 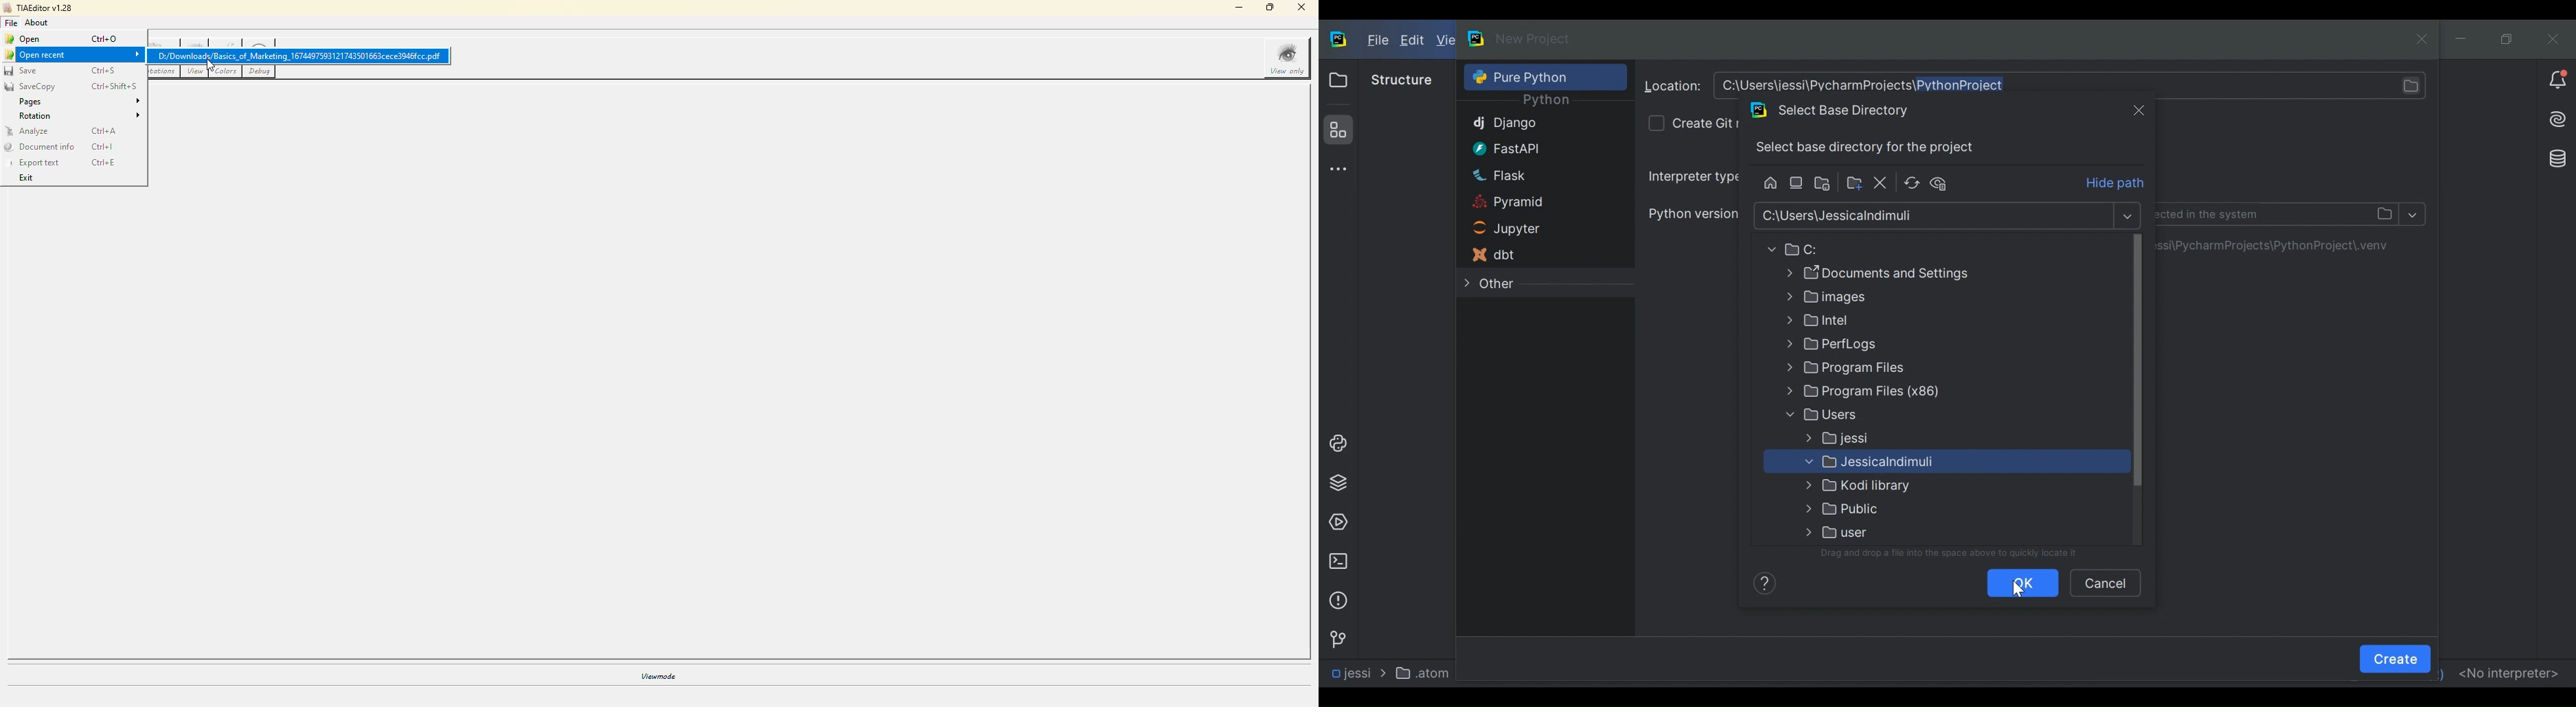 I want to click on Project Packages, so click(x=1336, y=483).